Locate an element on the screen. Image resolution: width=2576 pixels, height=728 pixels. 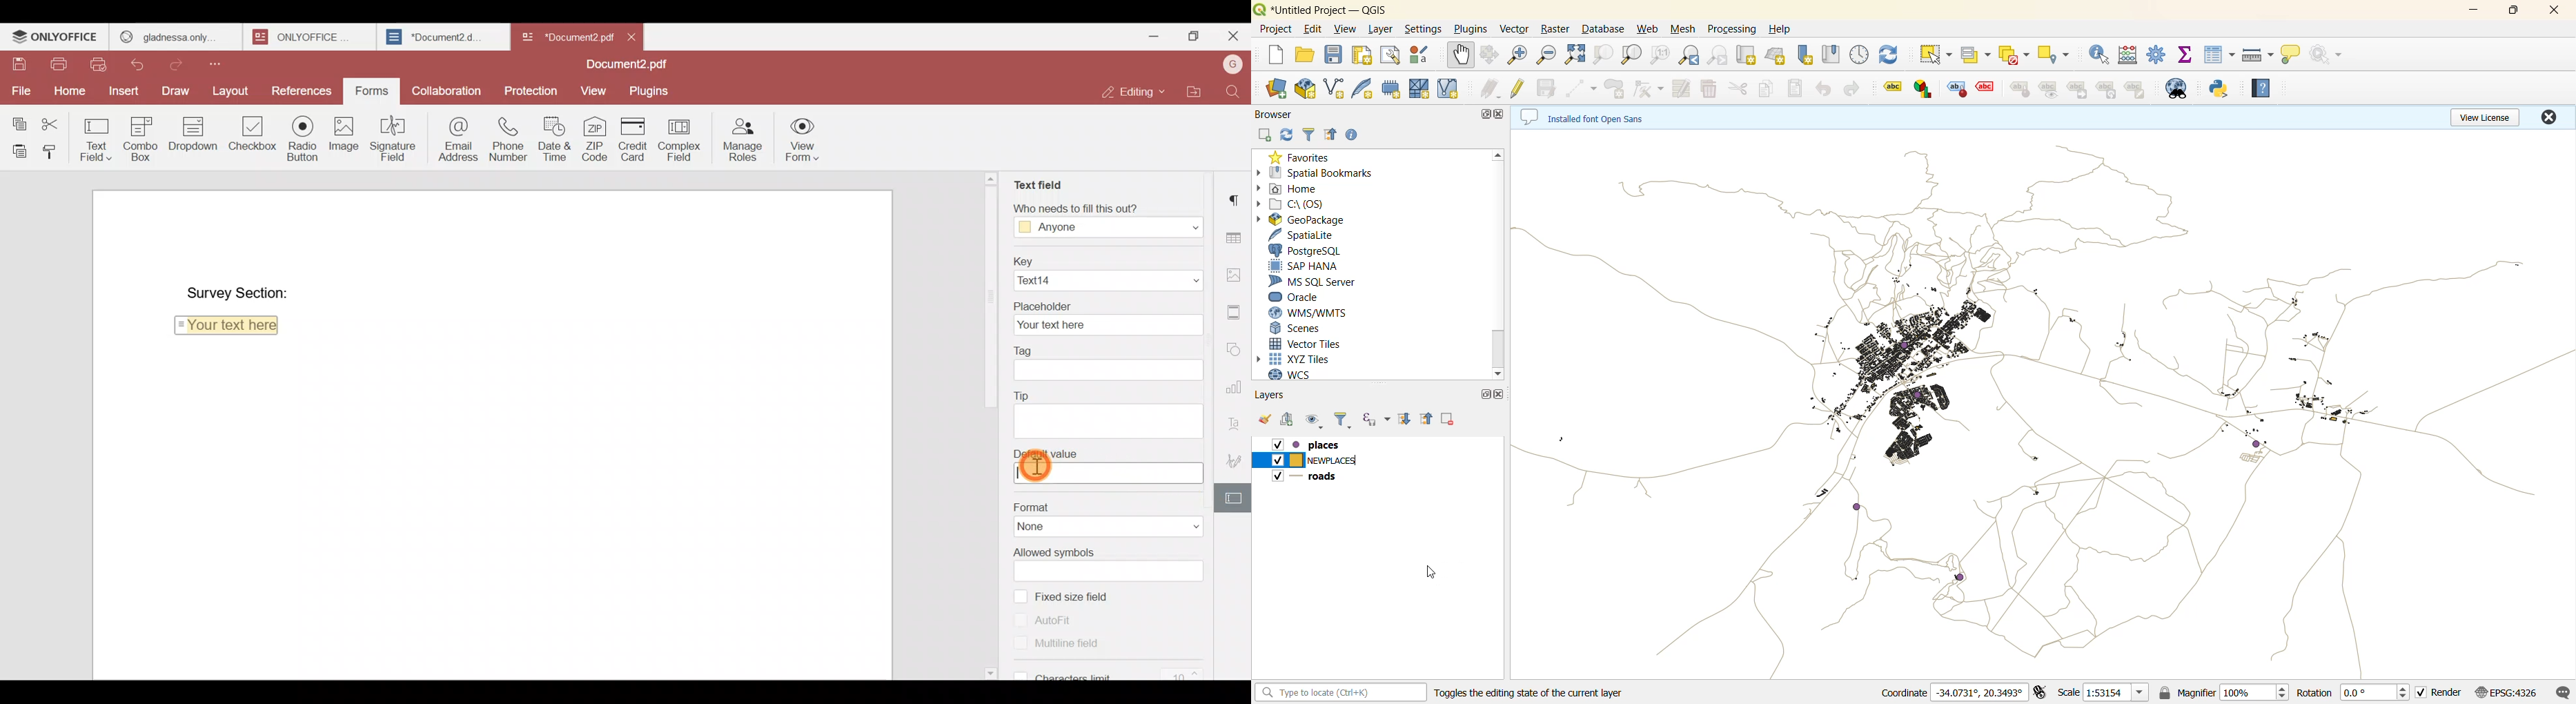
help is located at coordinates (1780, 29).